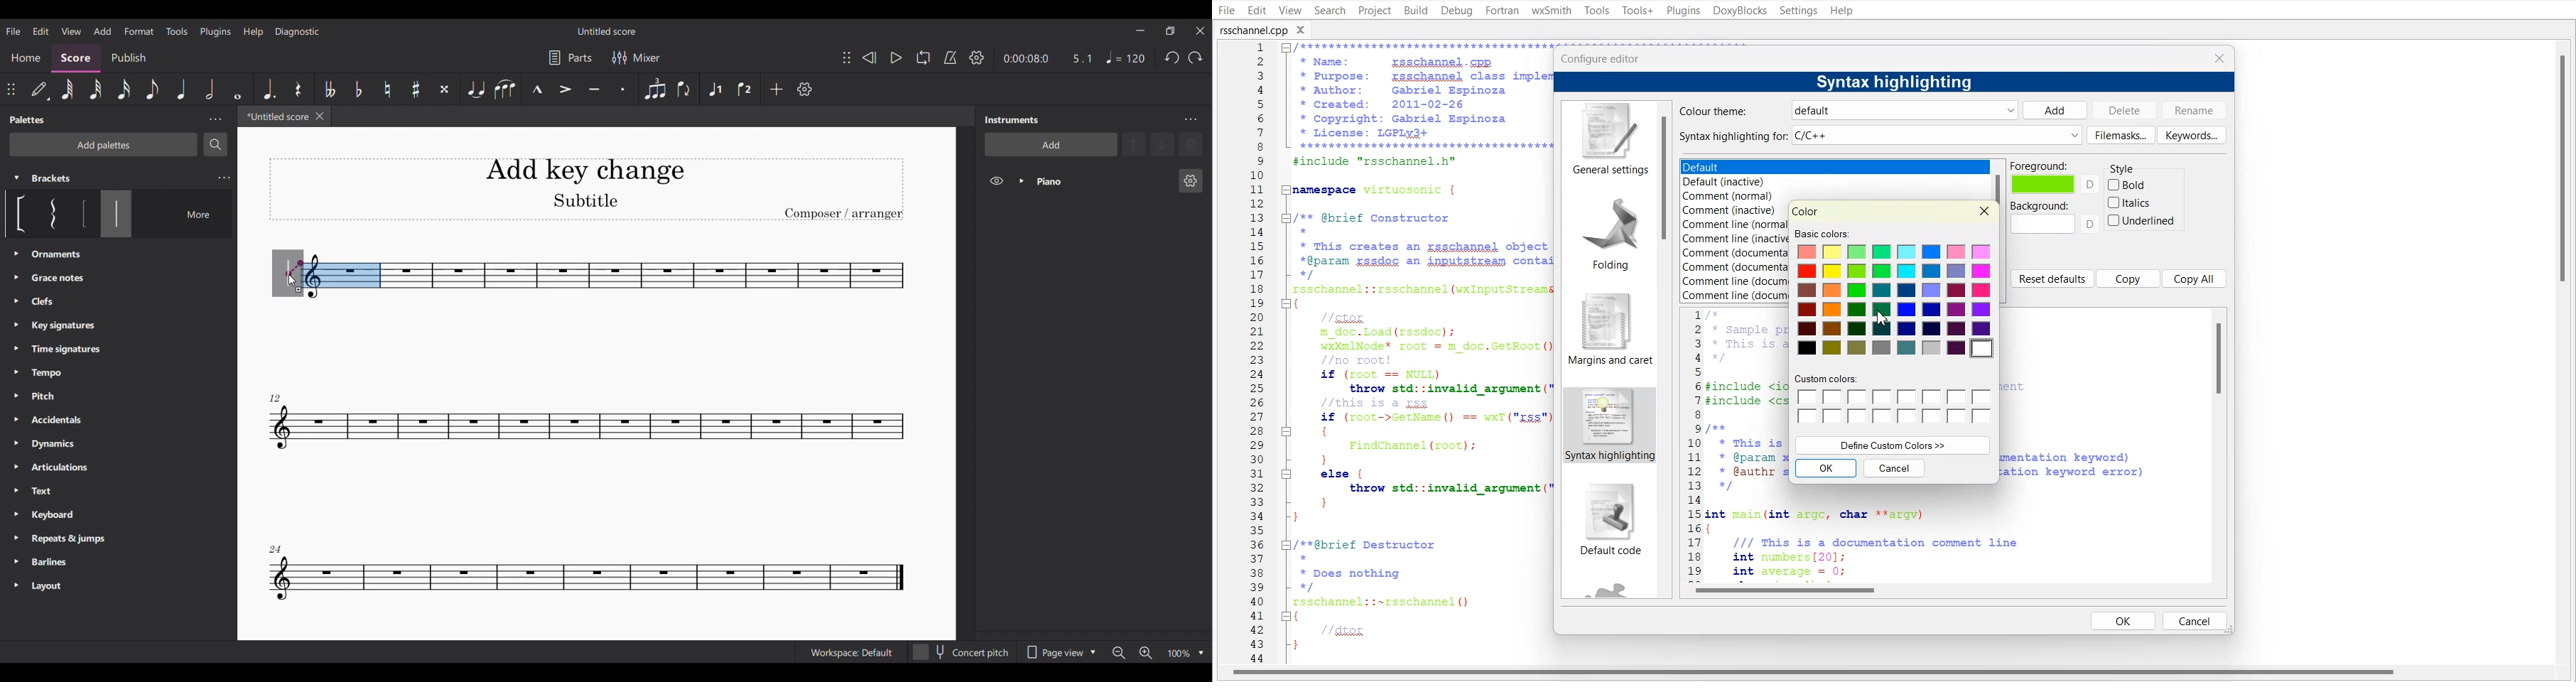 This screenshot has height=700, width=2576. What do you see at coordinates (1893, 445) in the screenshot?
I see `Define Custom colors` at bounding box center [1893, 445].